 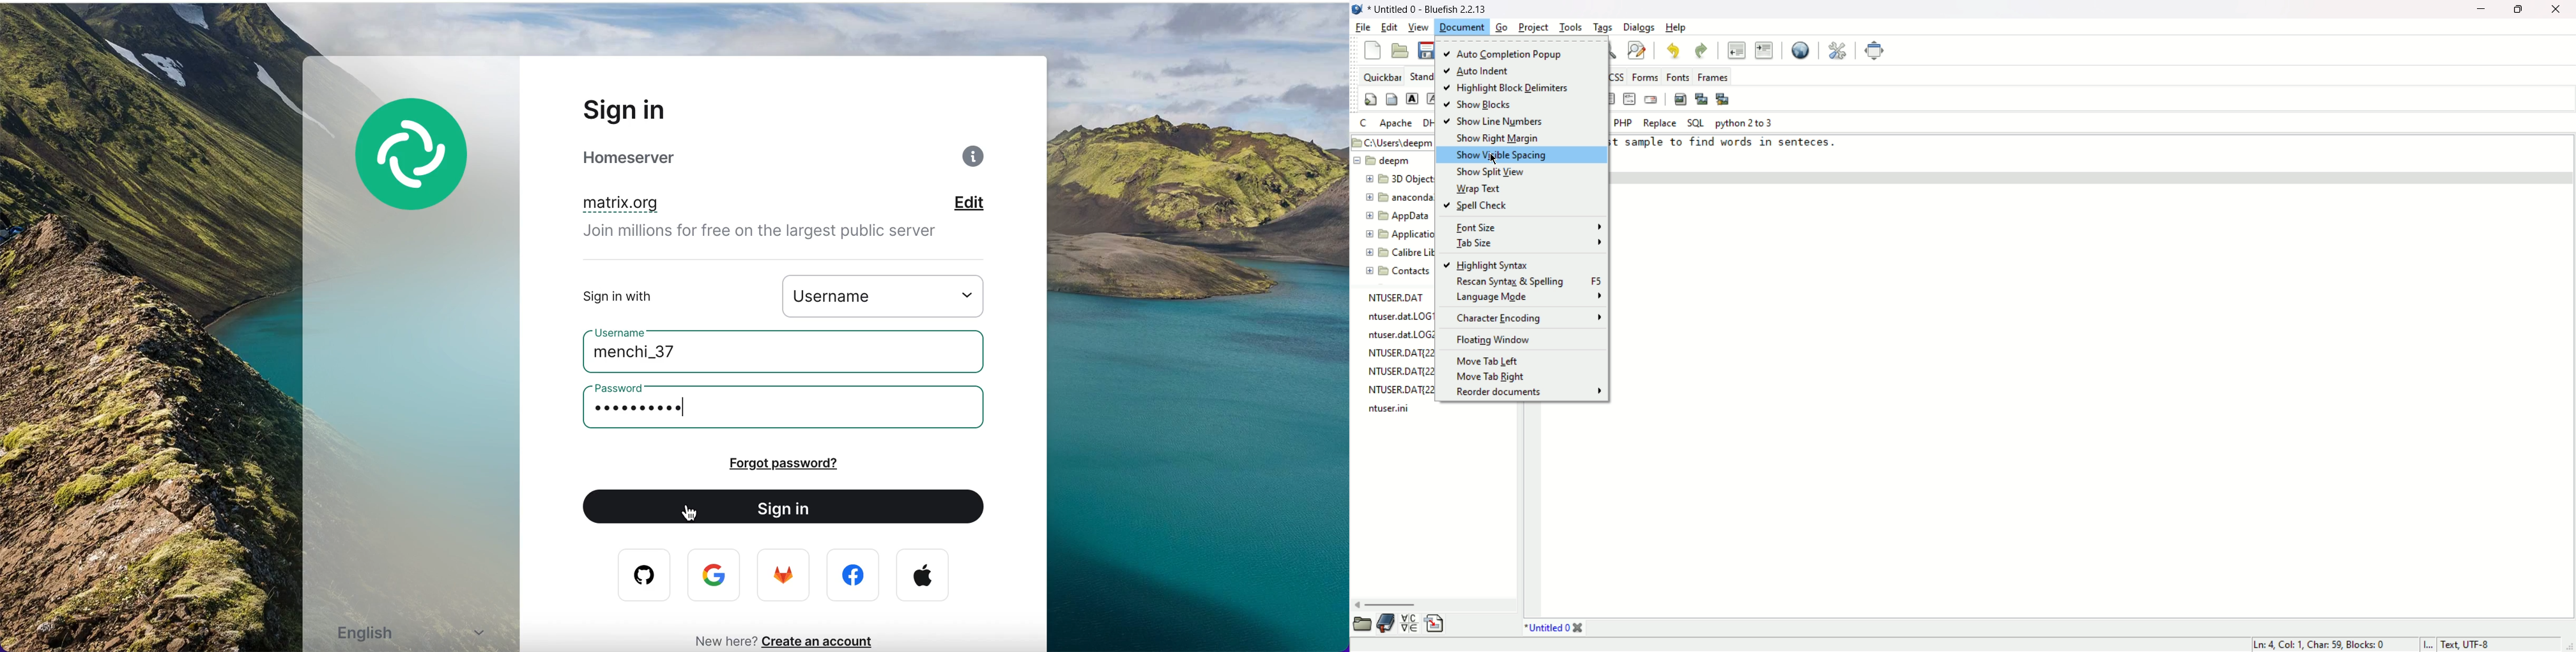 What do you see at coordinates (1675, 28) in the screenshot?
I see `help` at bounding box center [1675, 28].